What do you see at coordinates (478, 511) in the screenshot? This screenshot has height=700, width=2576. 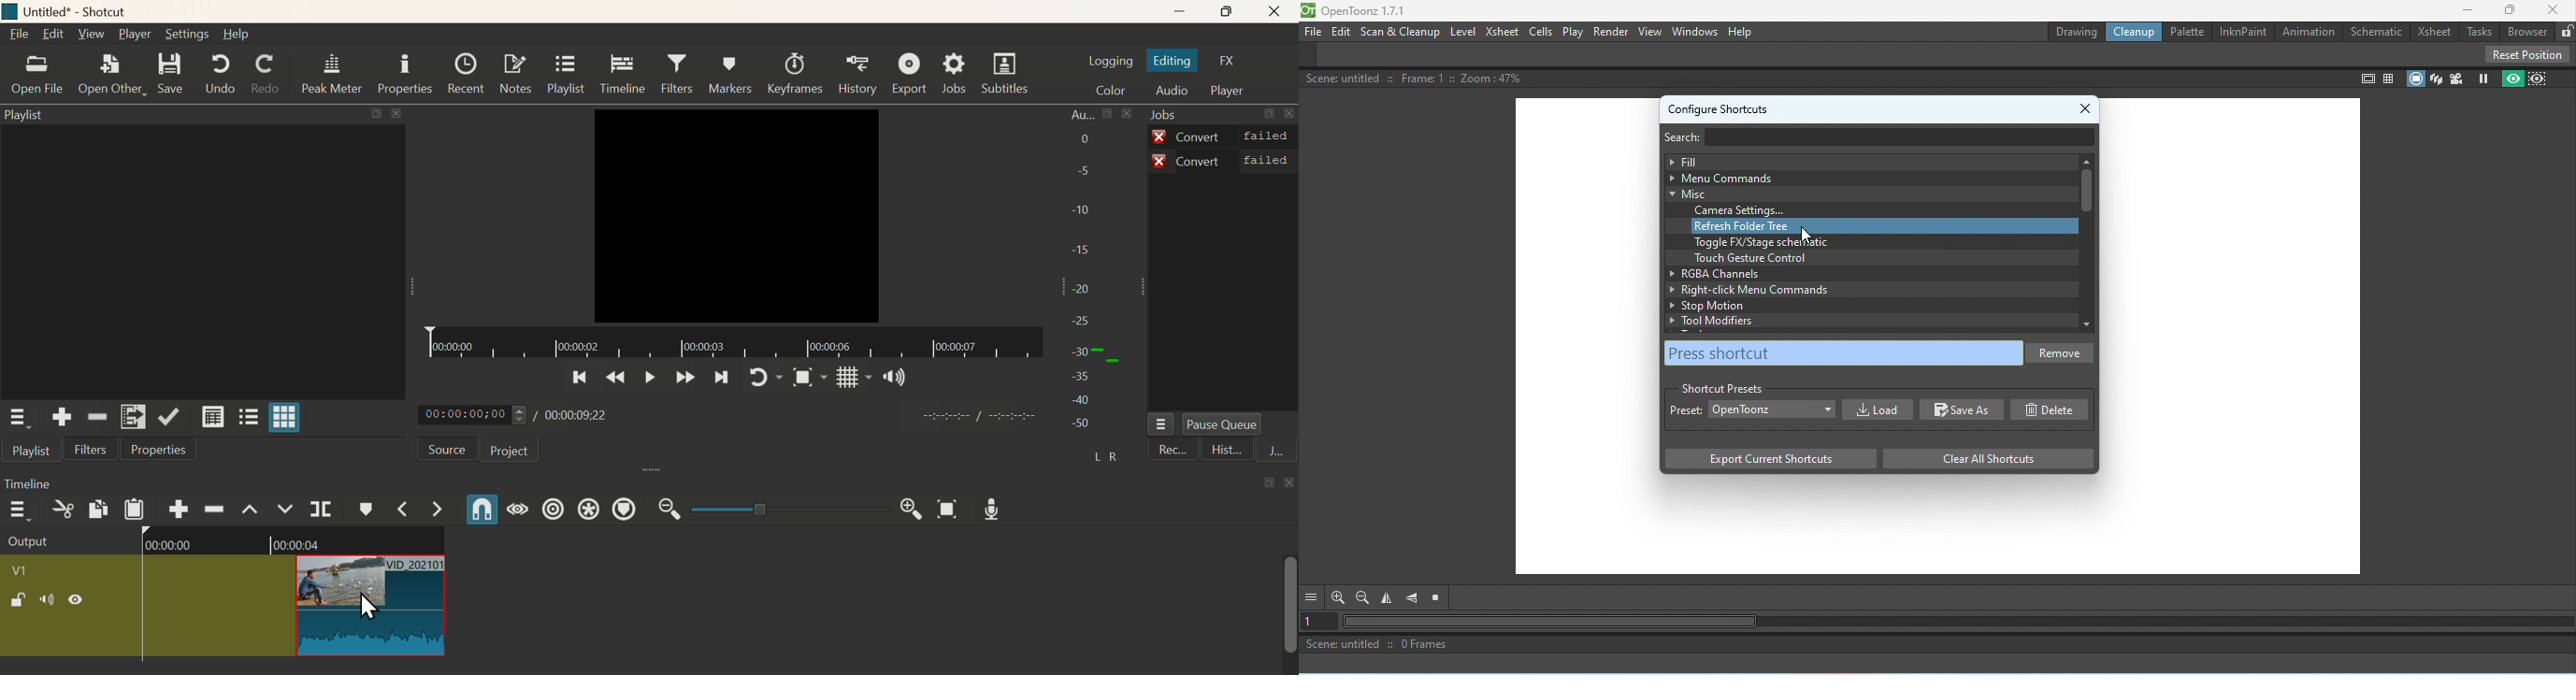 I see `Snap` at bounding box center [478, 511].